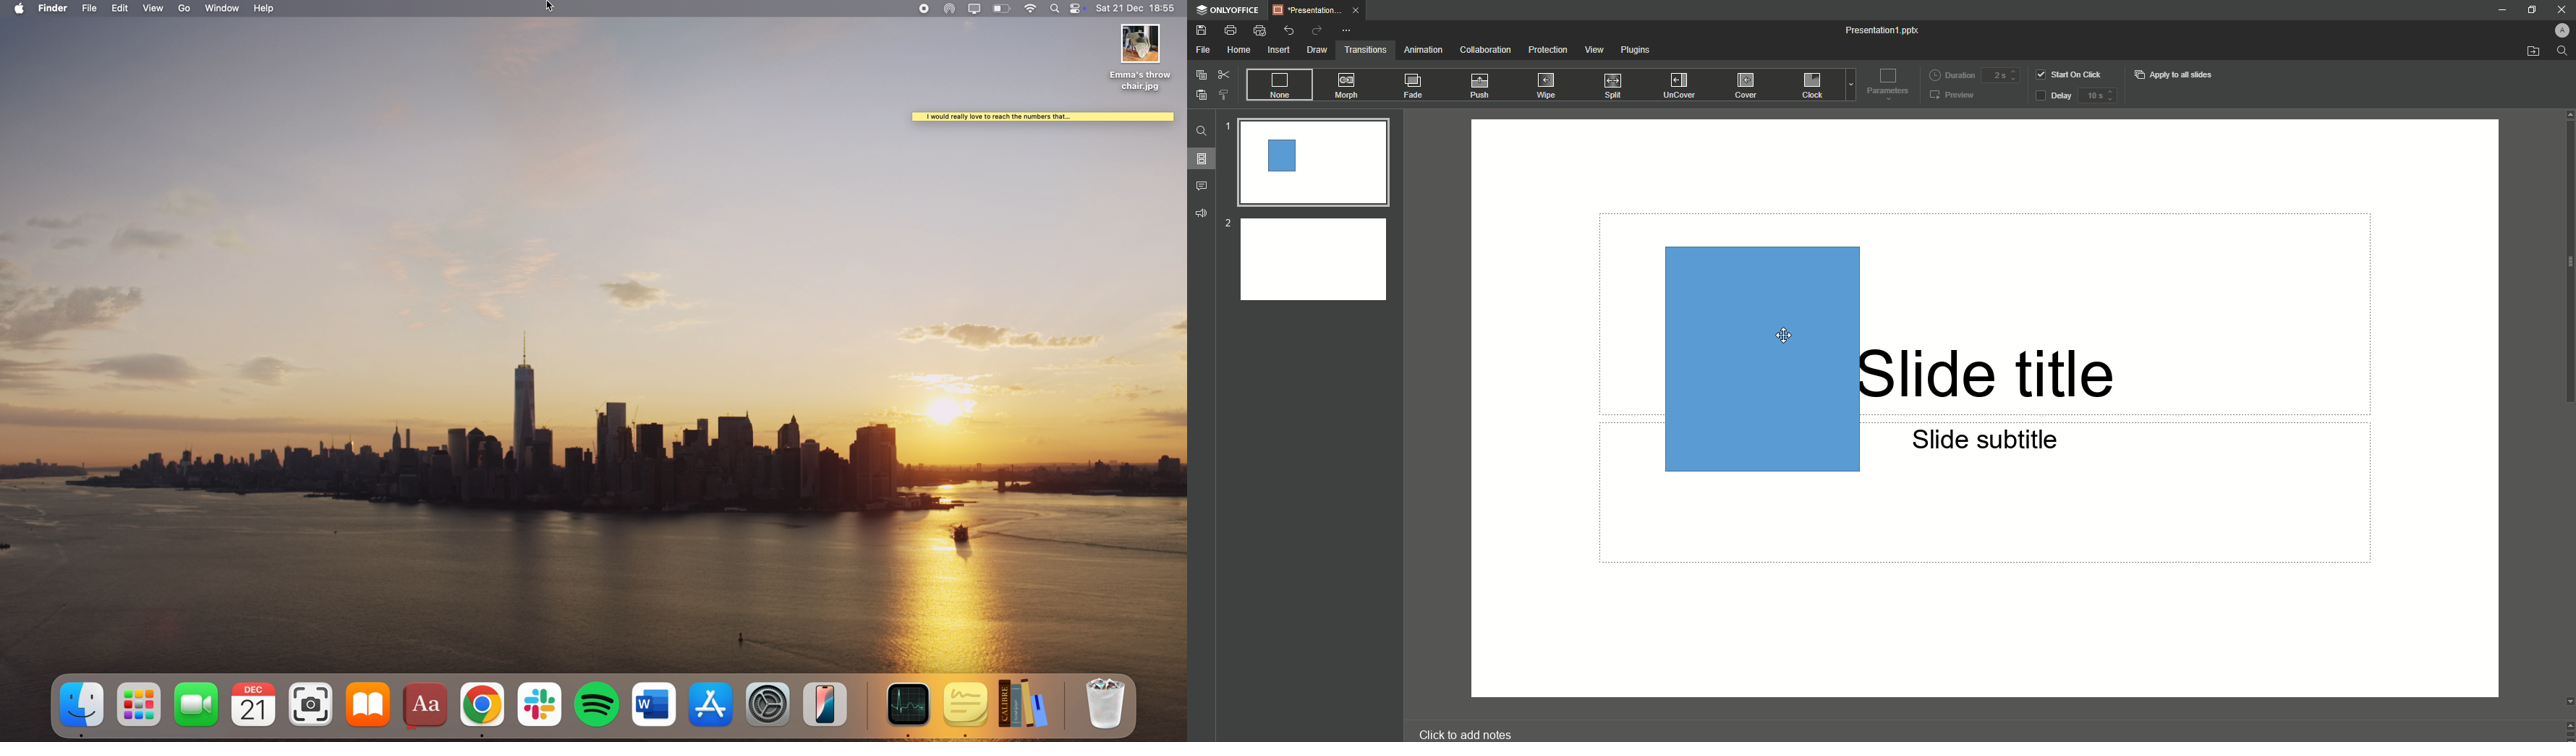 The height and width of the screenshot is (756, 2576). What do you see at coordinates (1229, 9) in the screenshot?
I see `ONLYOFFICE` at bounding box center [1229, 9].